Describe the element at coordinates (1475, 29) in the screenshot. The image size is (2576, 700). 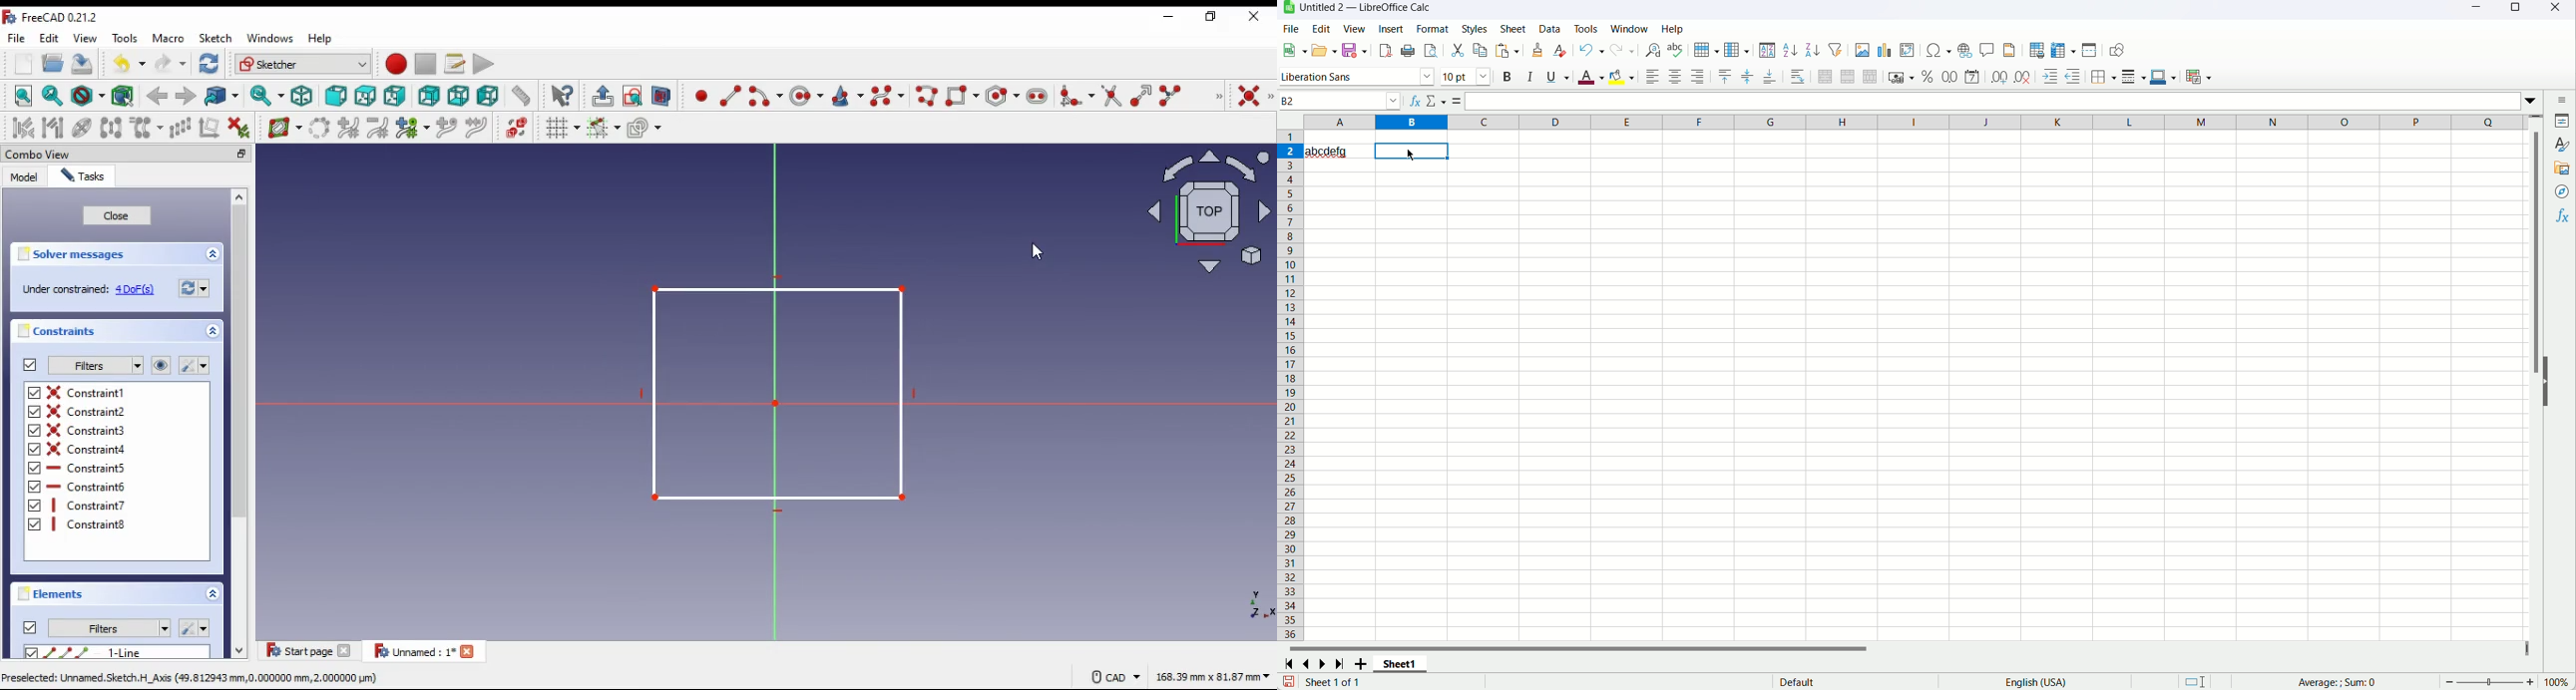
I see `styles` at that location.